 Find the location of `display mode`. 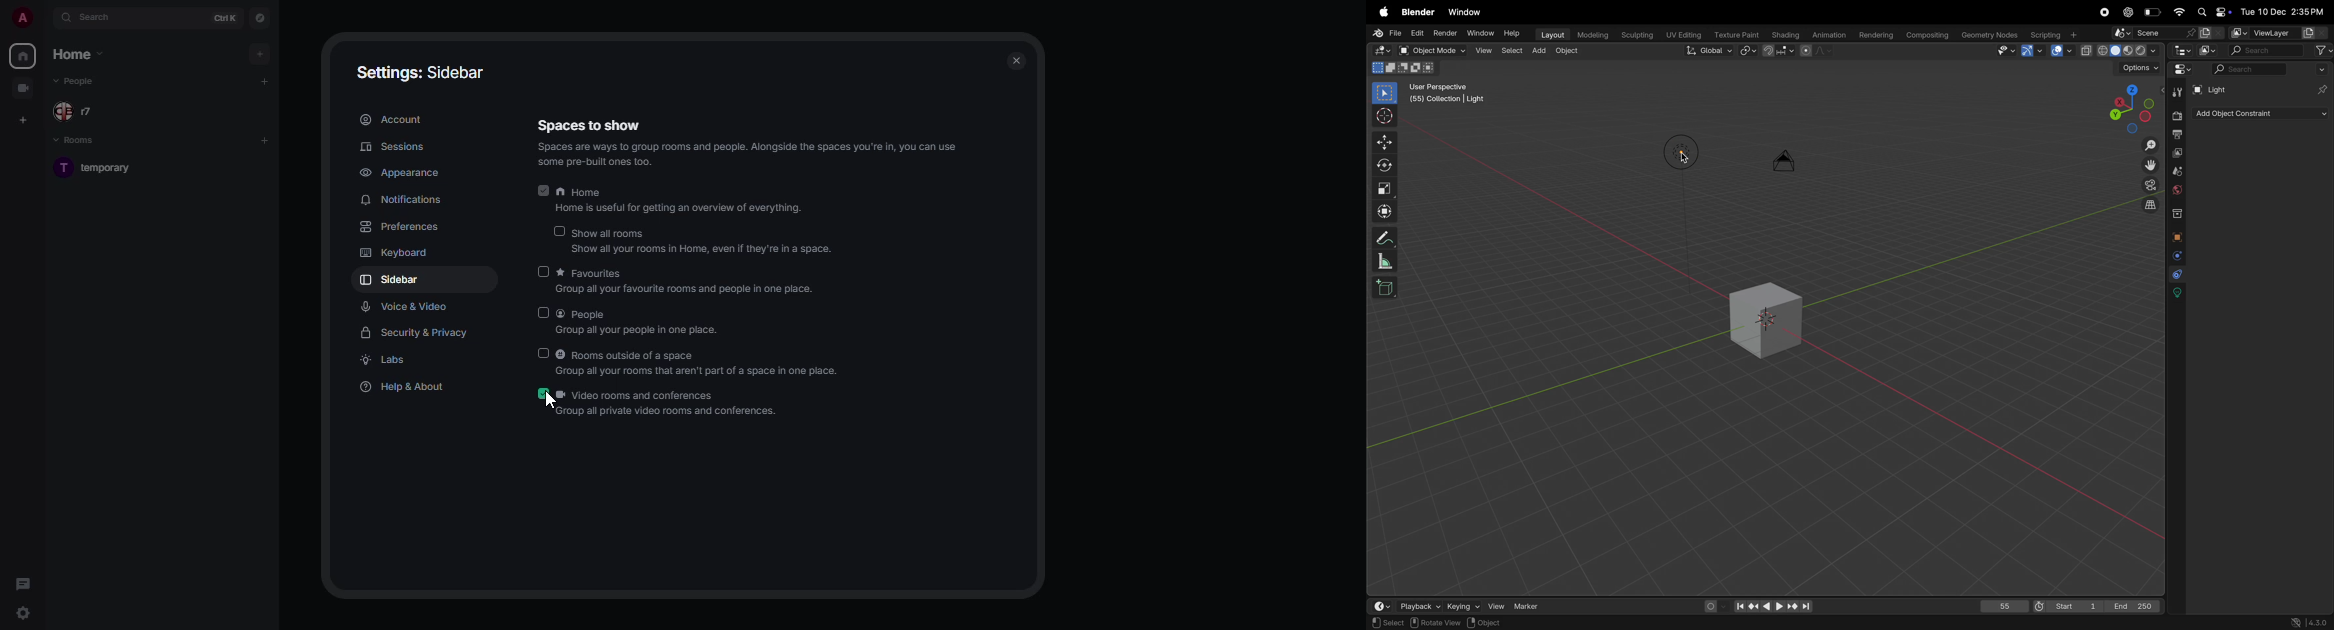

display mode is located at coordinates (2209, 51).